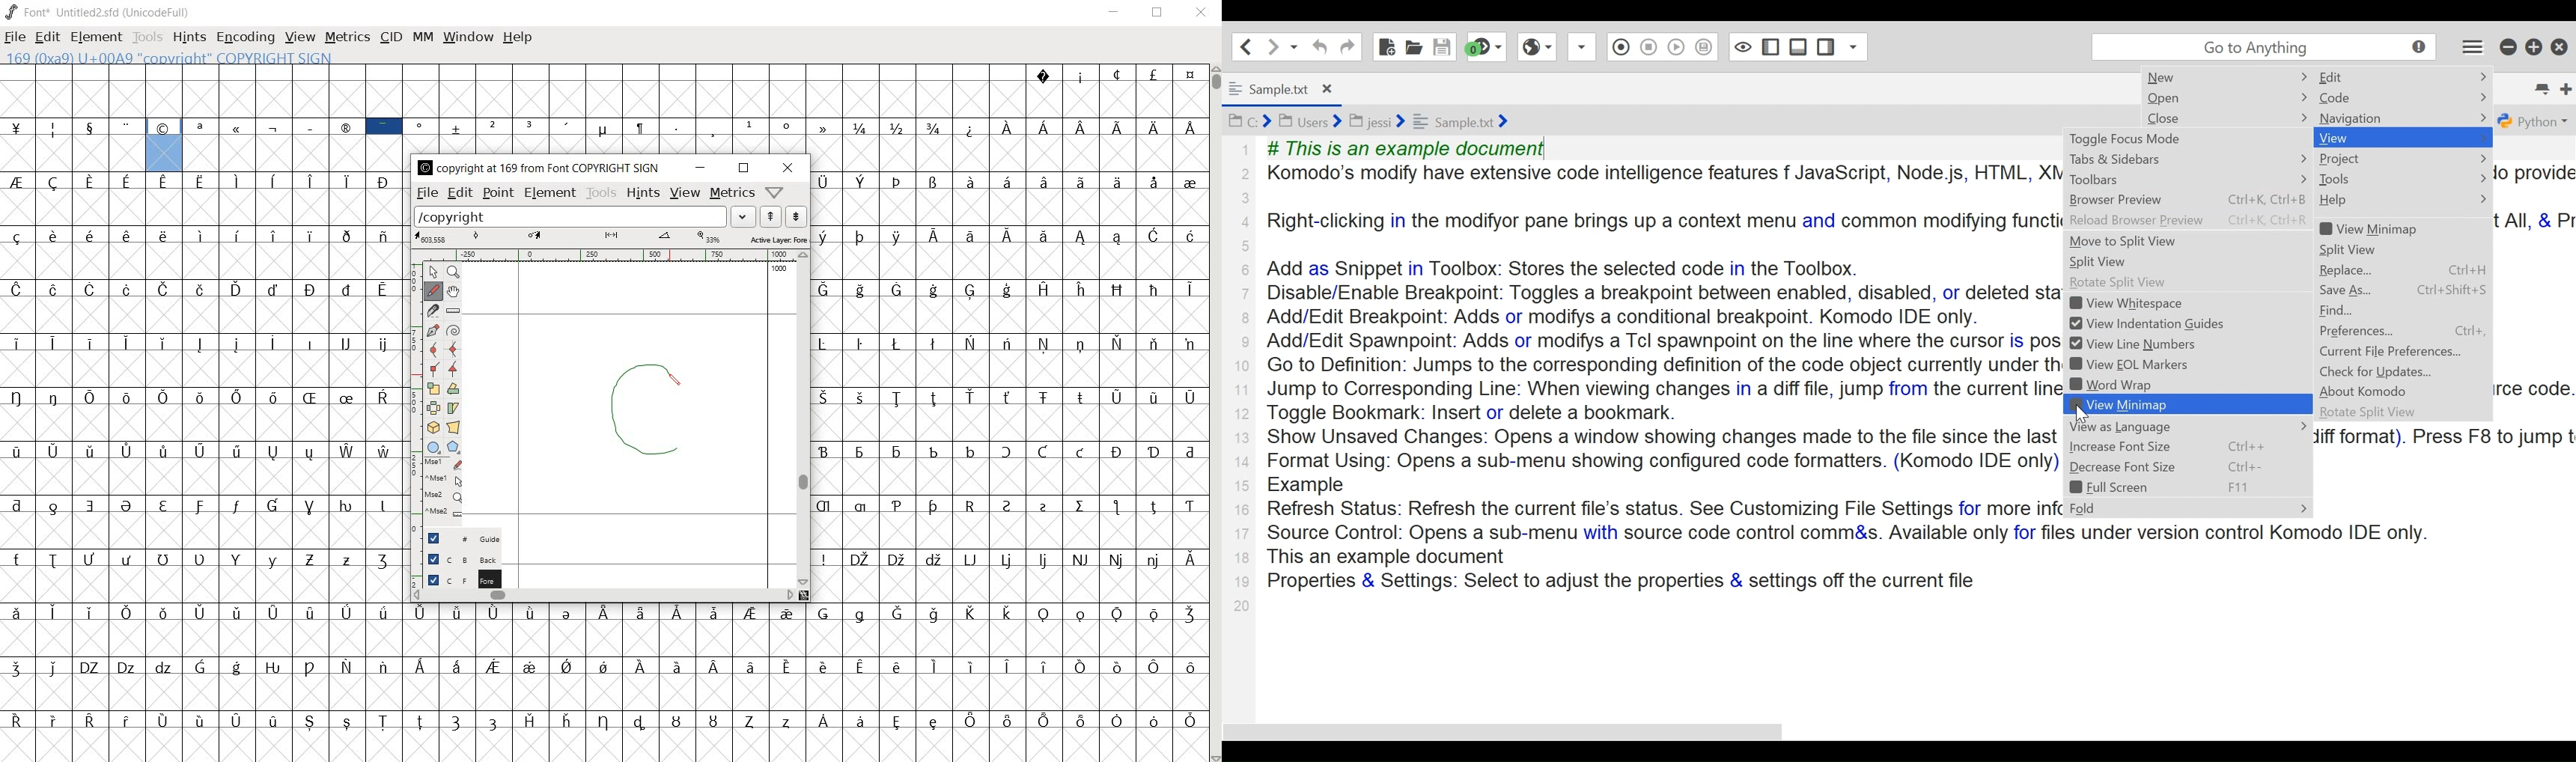 This screenshot has width=2576, height=784. Describe the element at coordinates (600, 192) in the screenshot. I see `tools` at that location.